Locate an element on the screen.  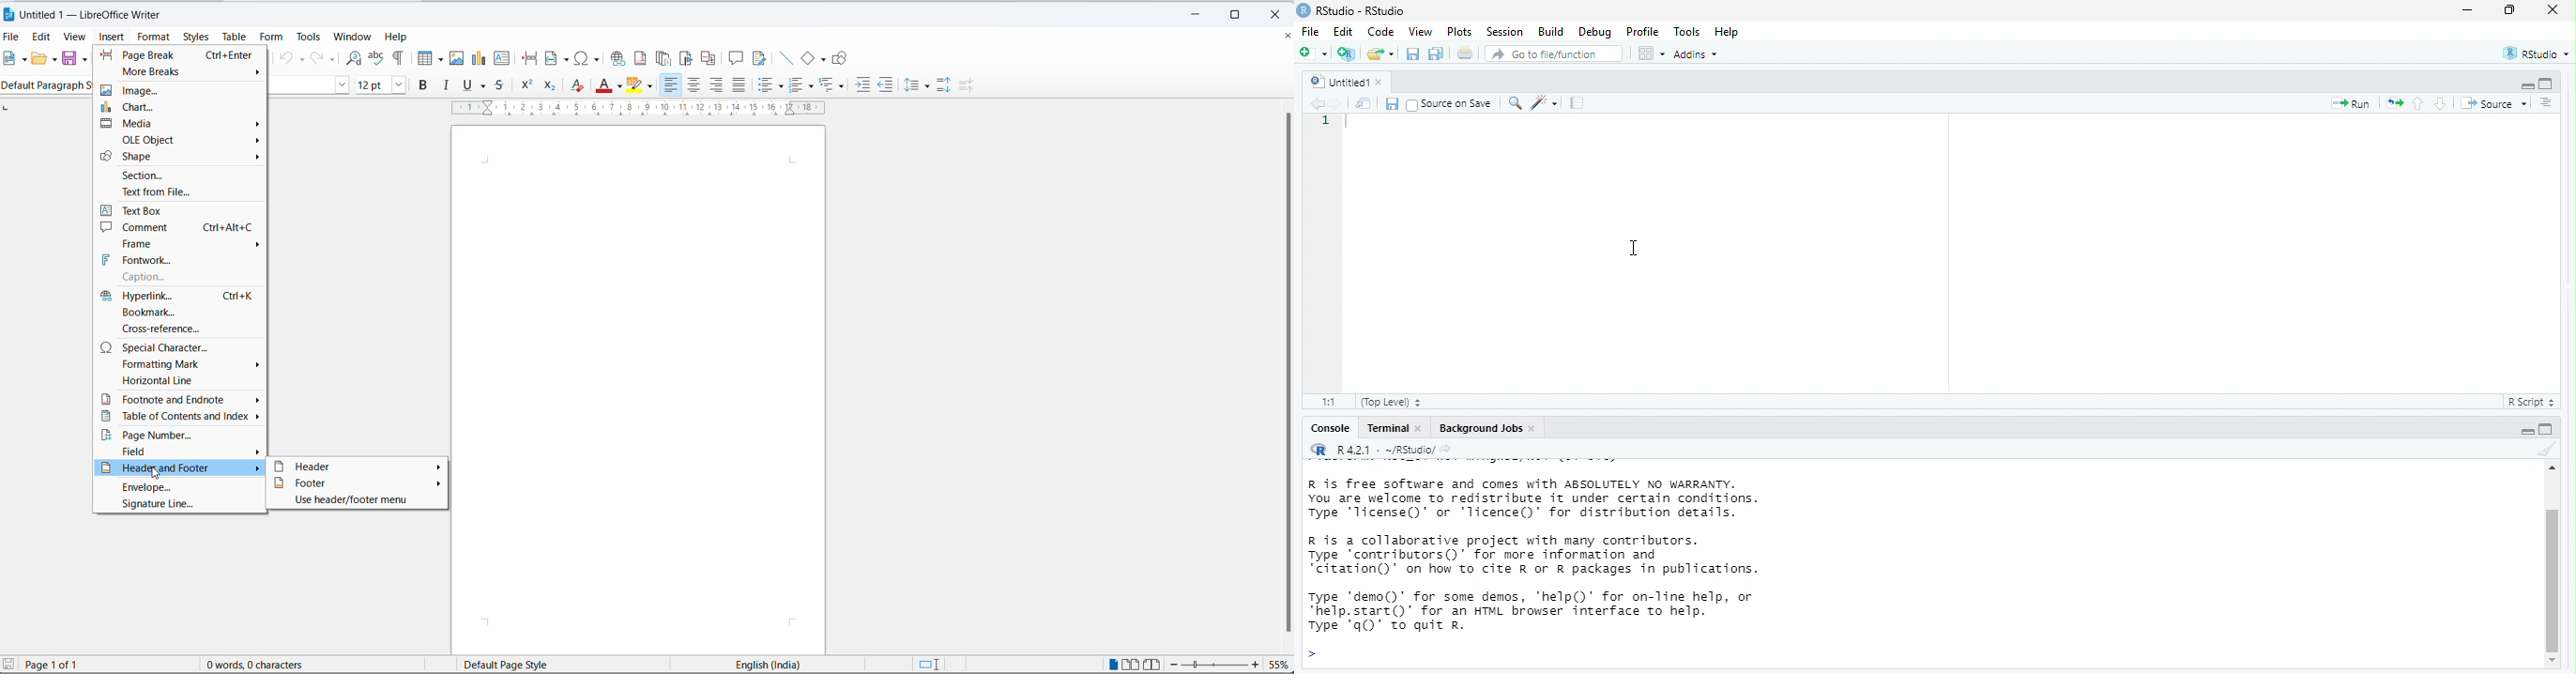
logo is located at coordinates (1304, 12).